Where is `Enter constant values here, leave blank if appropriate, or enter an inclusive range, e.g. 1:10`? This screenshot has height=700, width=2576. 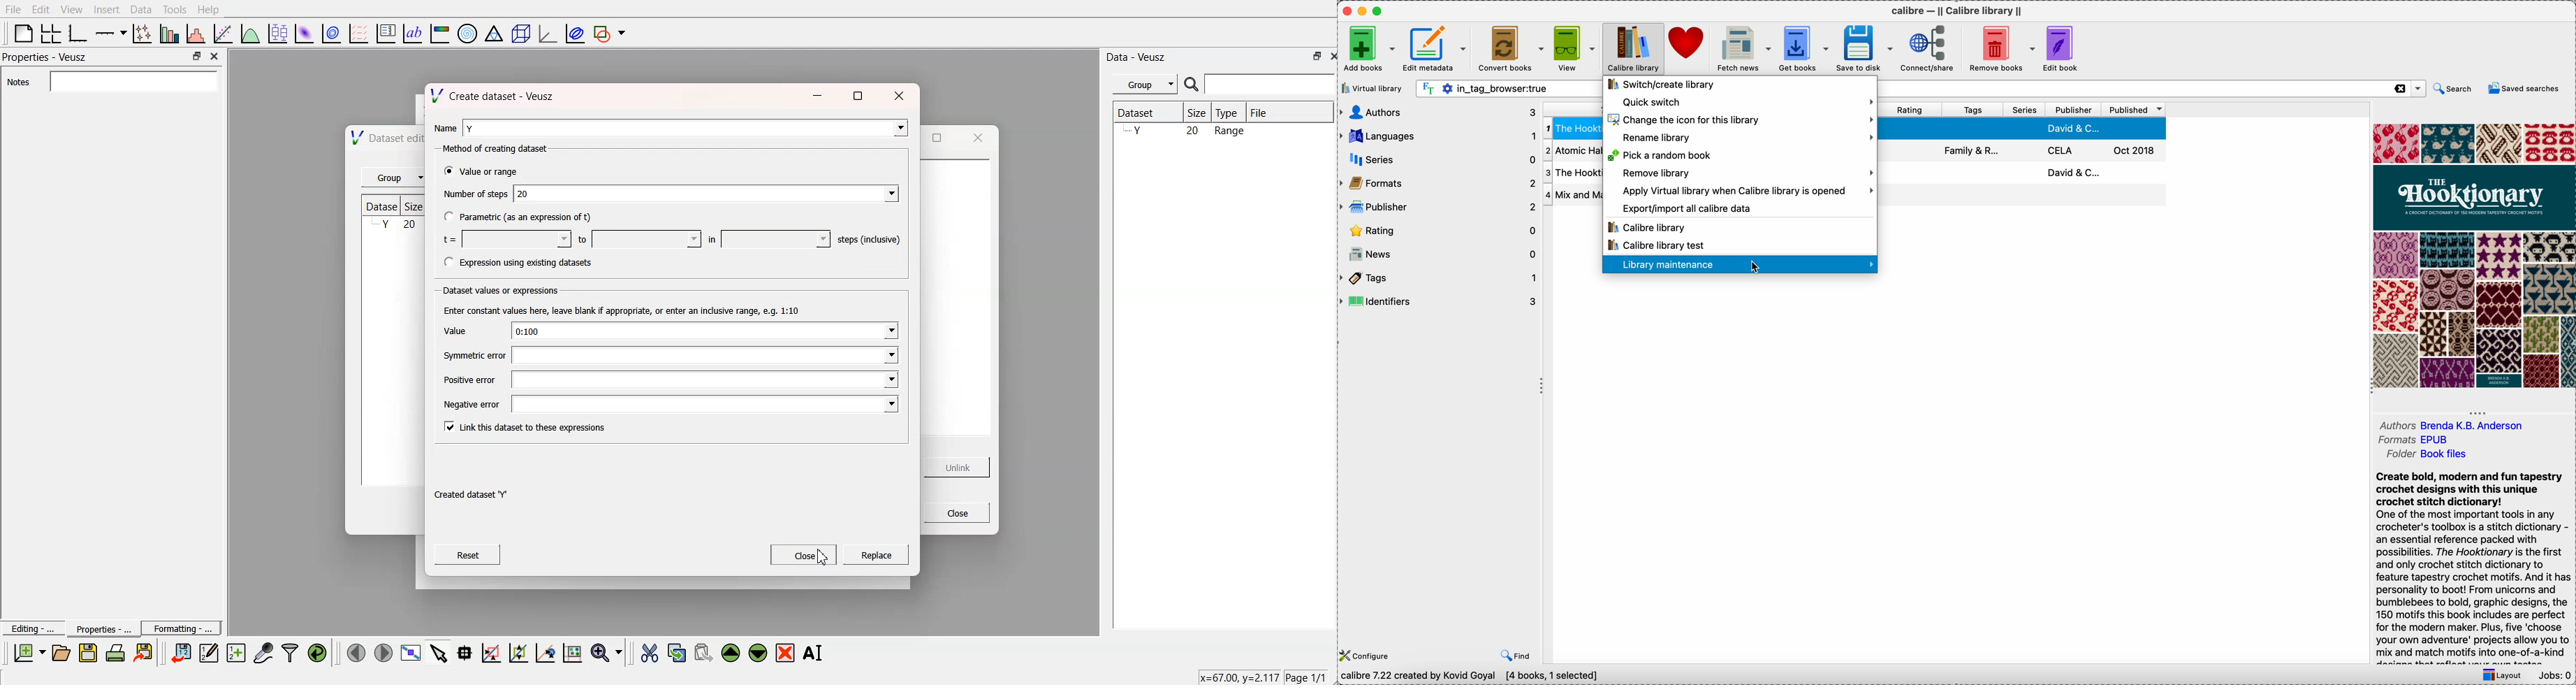 Enter constant values here, leave blank if appropriate, or enter an inclusive range, e.g. 1:10 is located at coordinates (618, 311).